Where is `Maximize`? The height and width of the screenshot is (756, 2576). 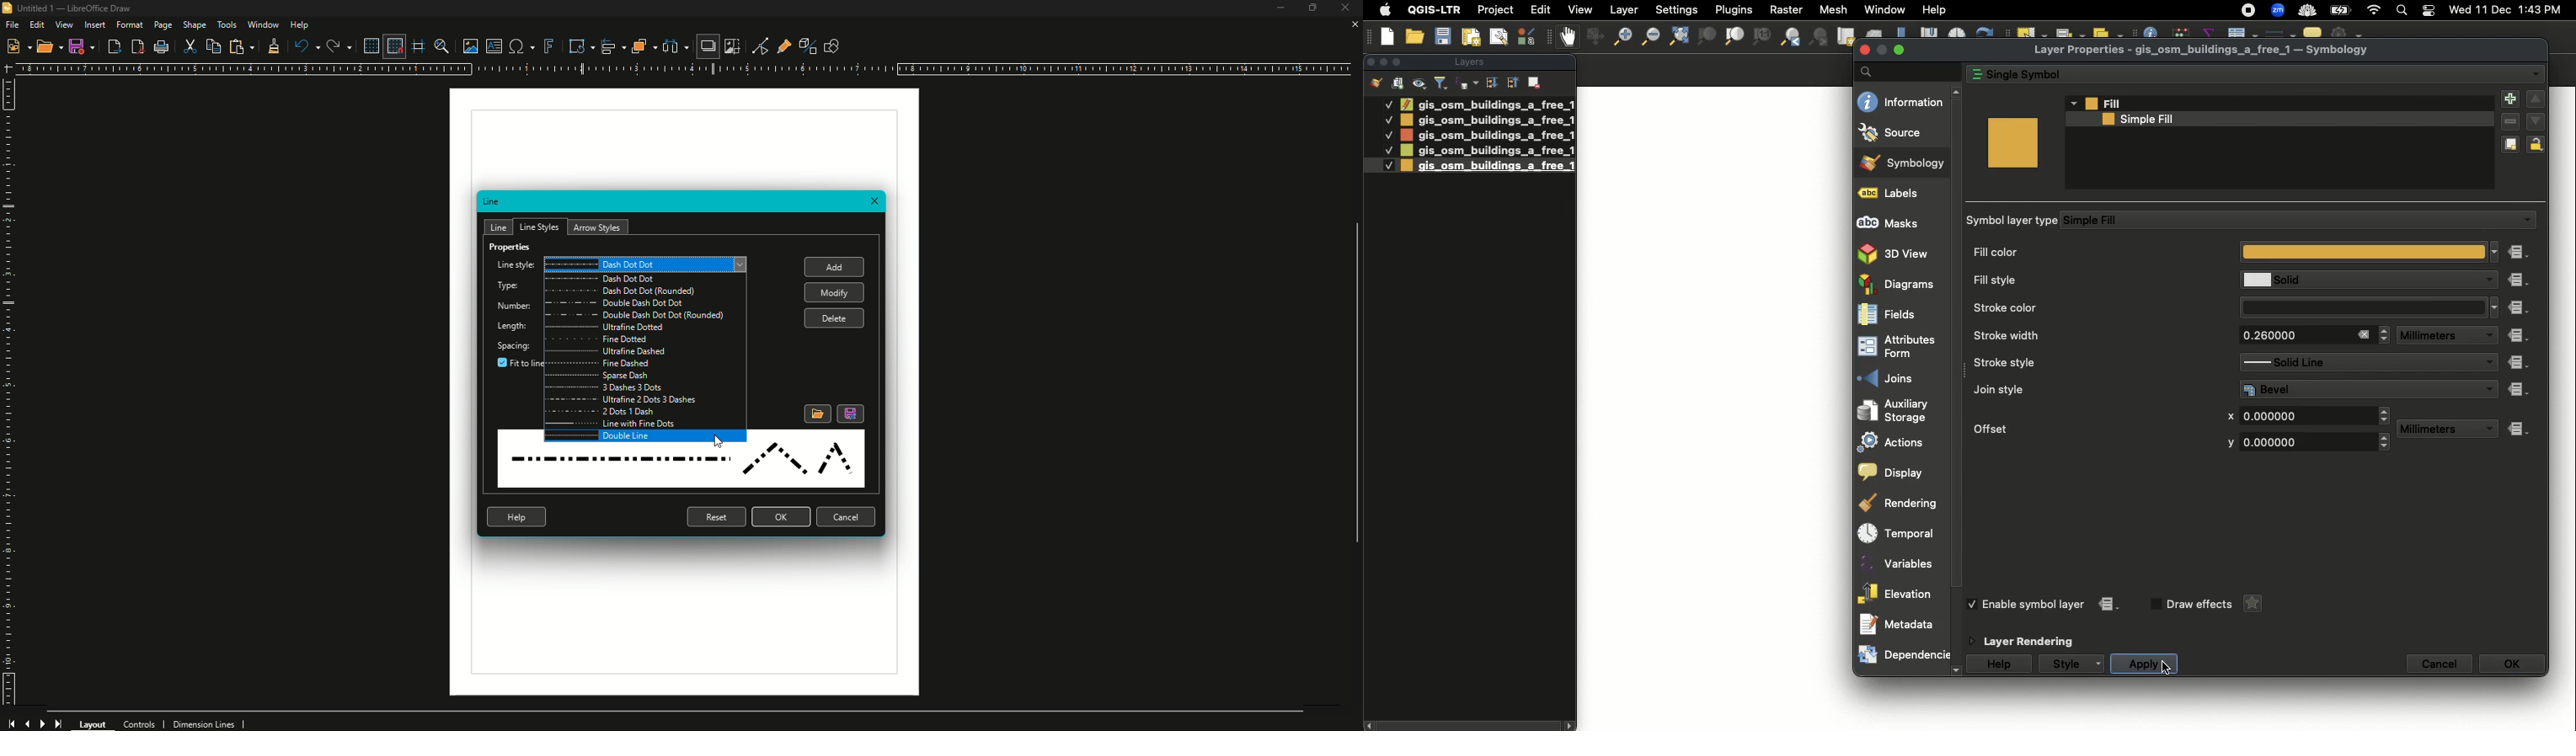
Maximize is located at coordinates (1400, 61).